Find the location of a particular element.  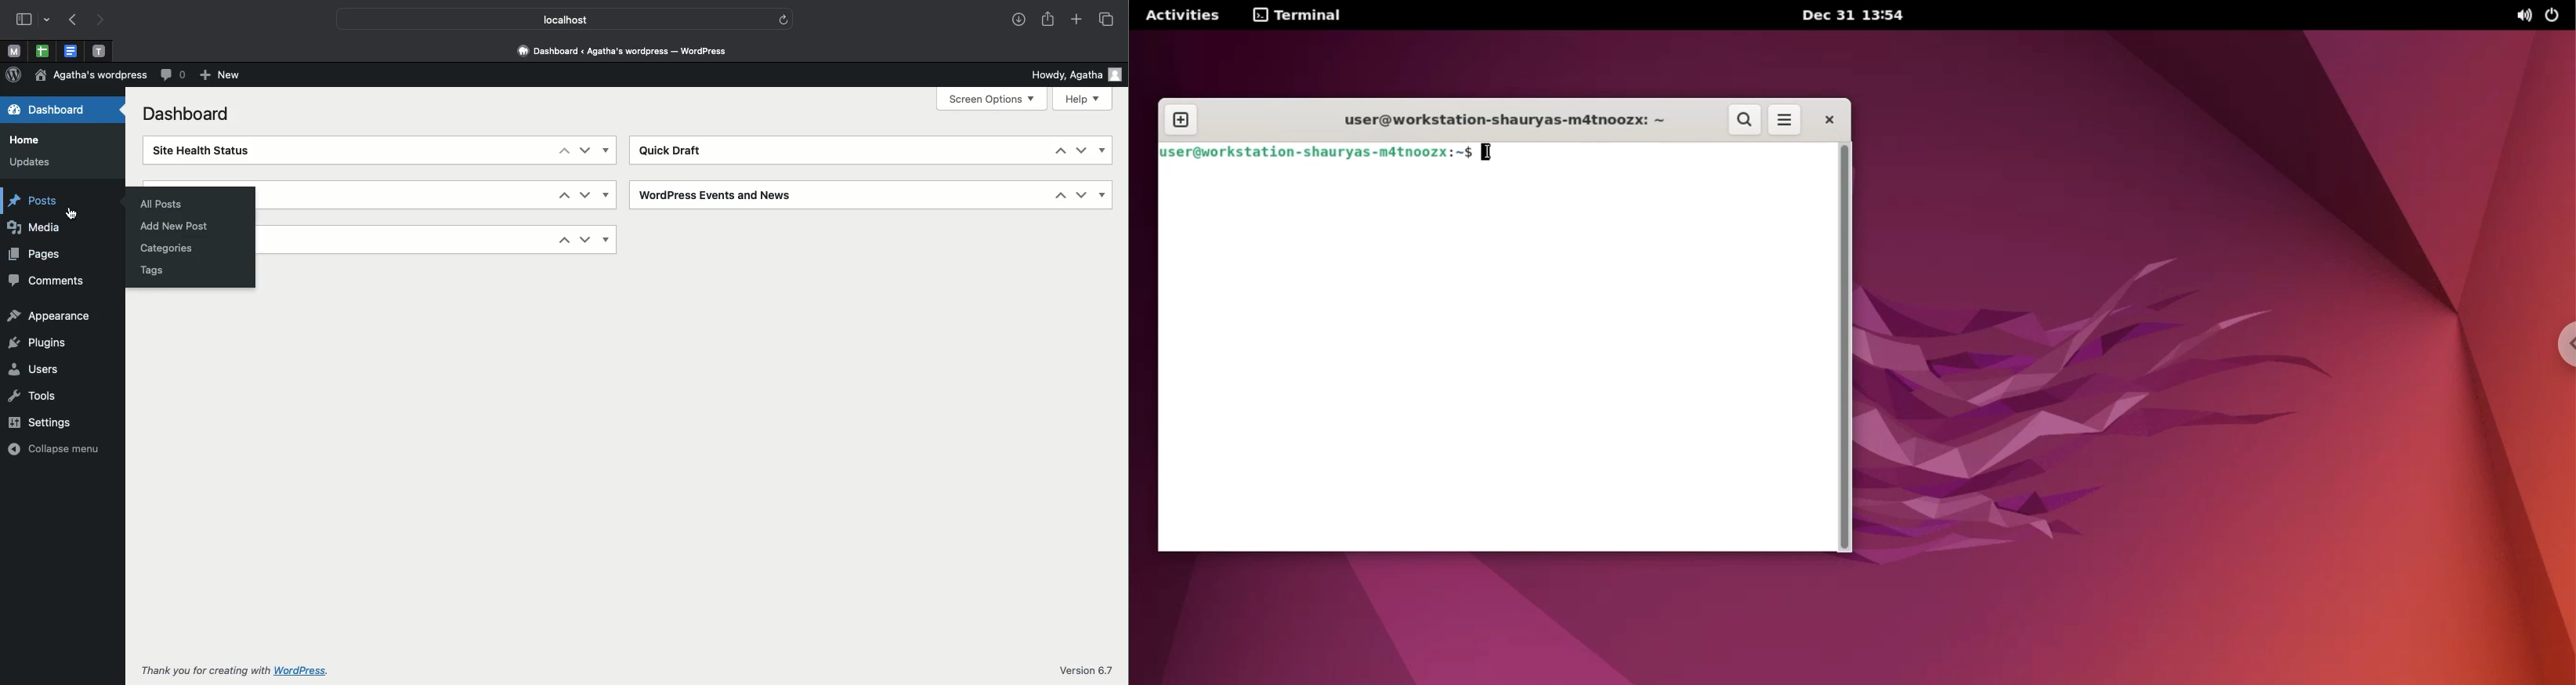

Show is located at coordinates (1103, 194).